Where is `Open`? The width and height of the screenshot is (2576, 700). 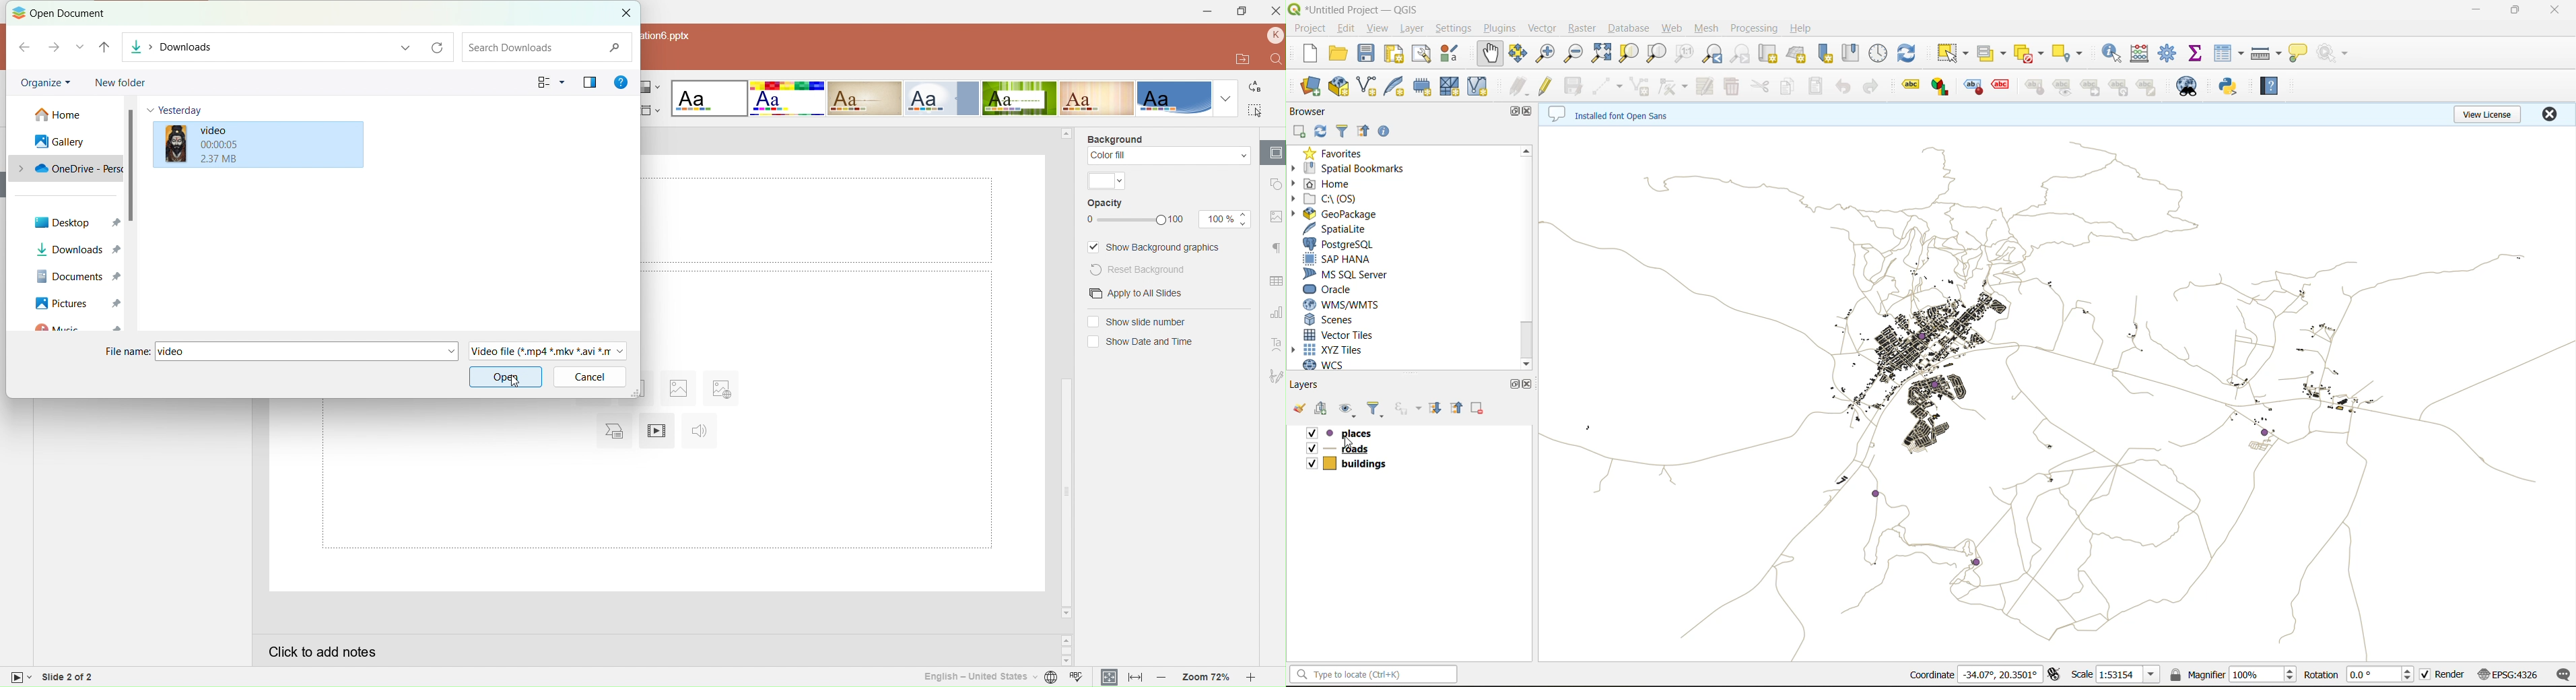
Open is located at coordinates (506, 377).